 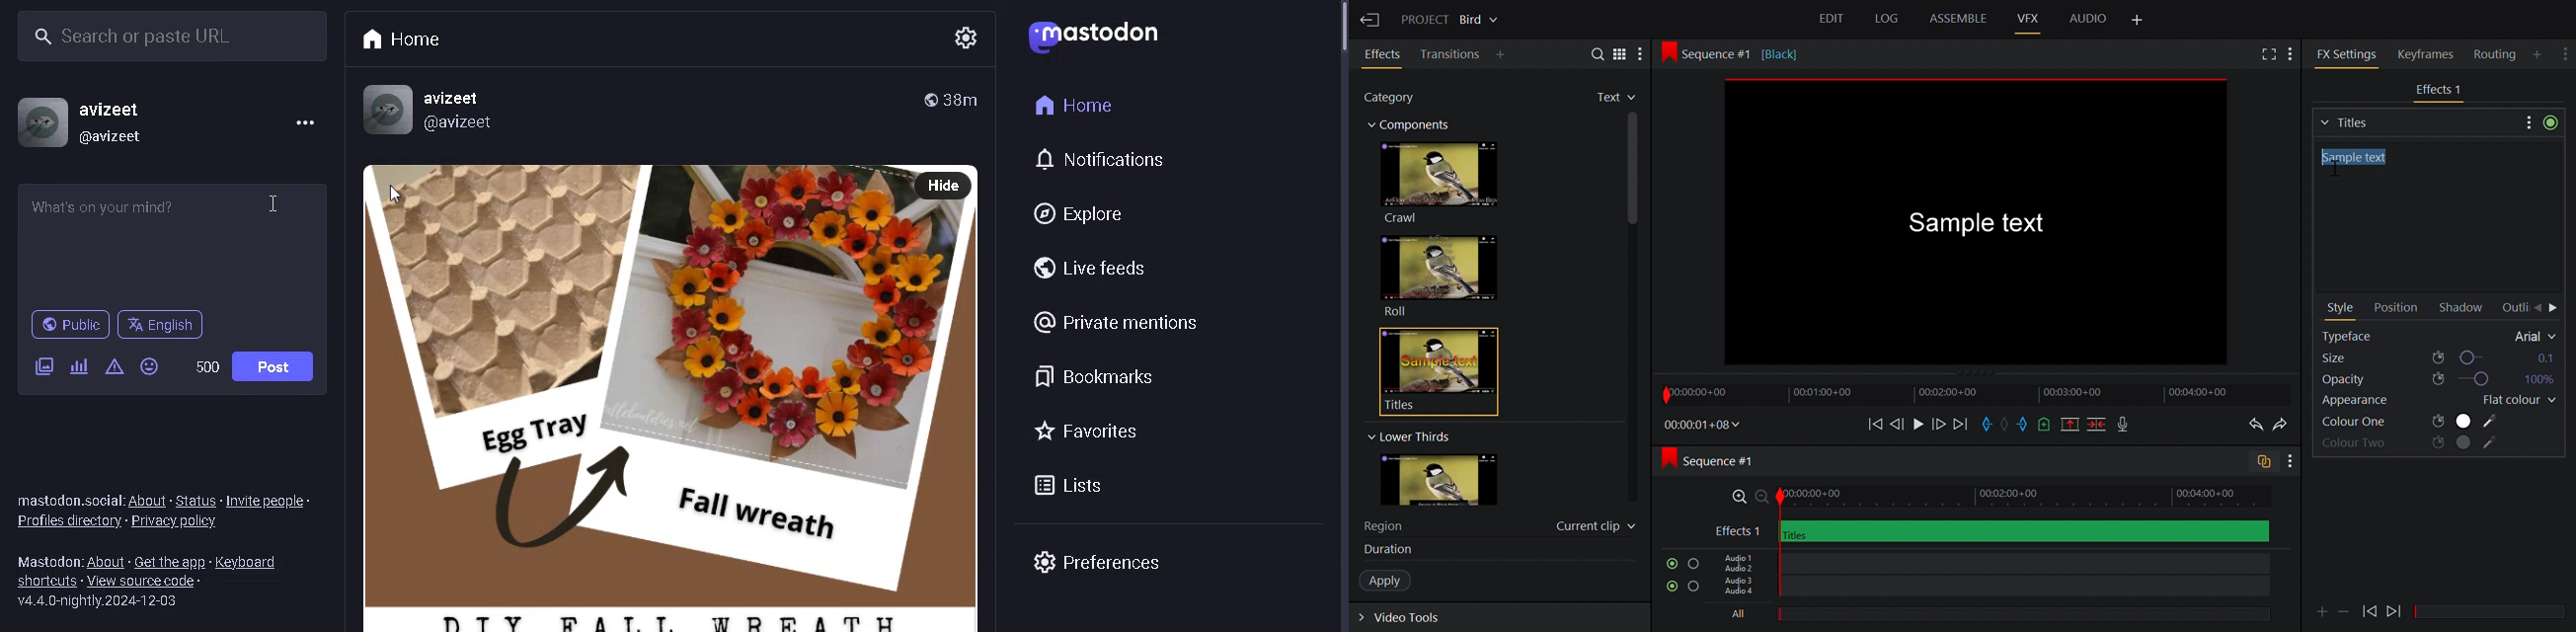 I want to click on whats on your mind, so click(x=174, y=243).